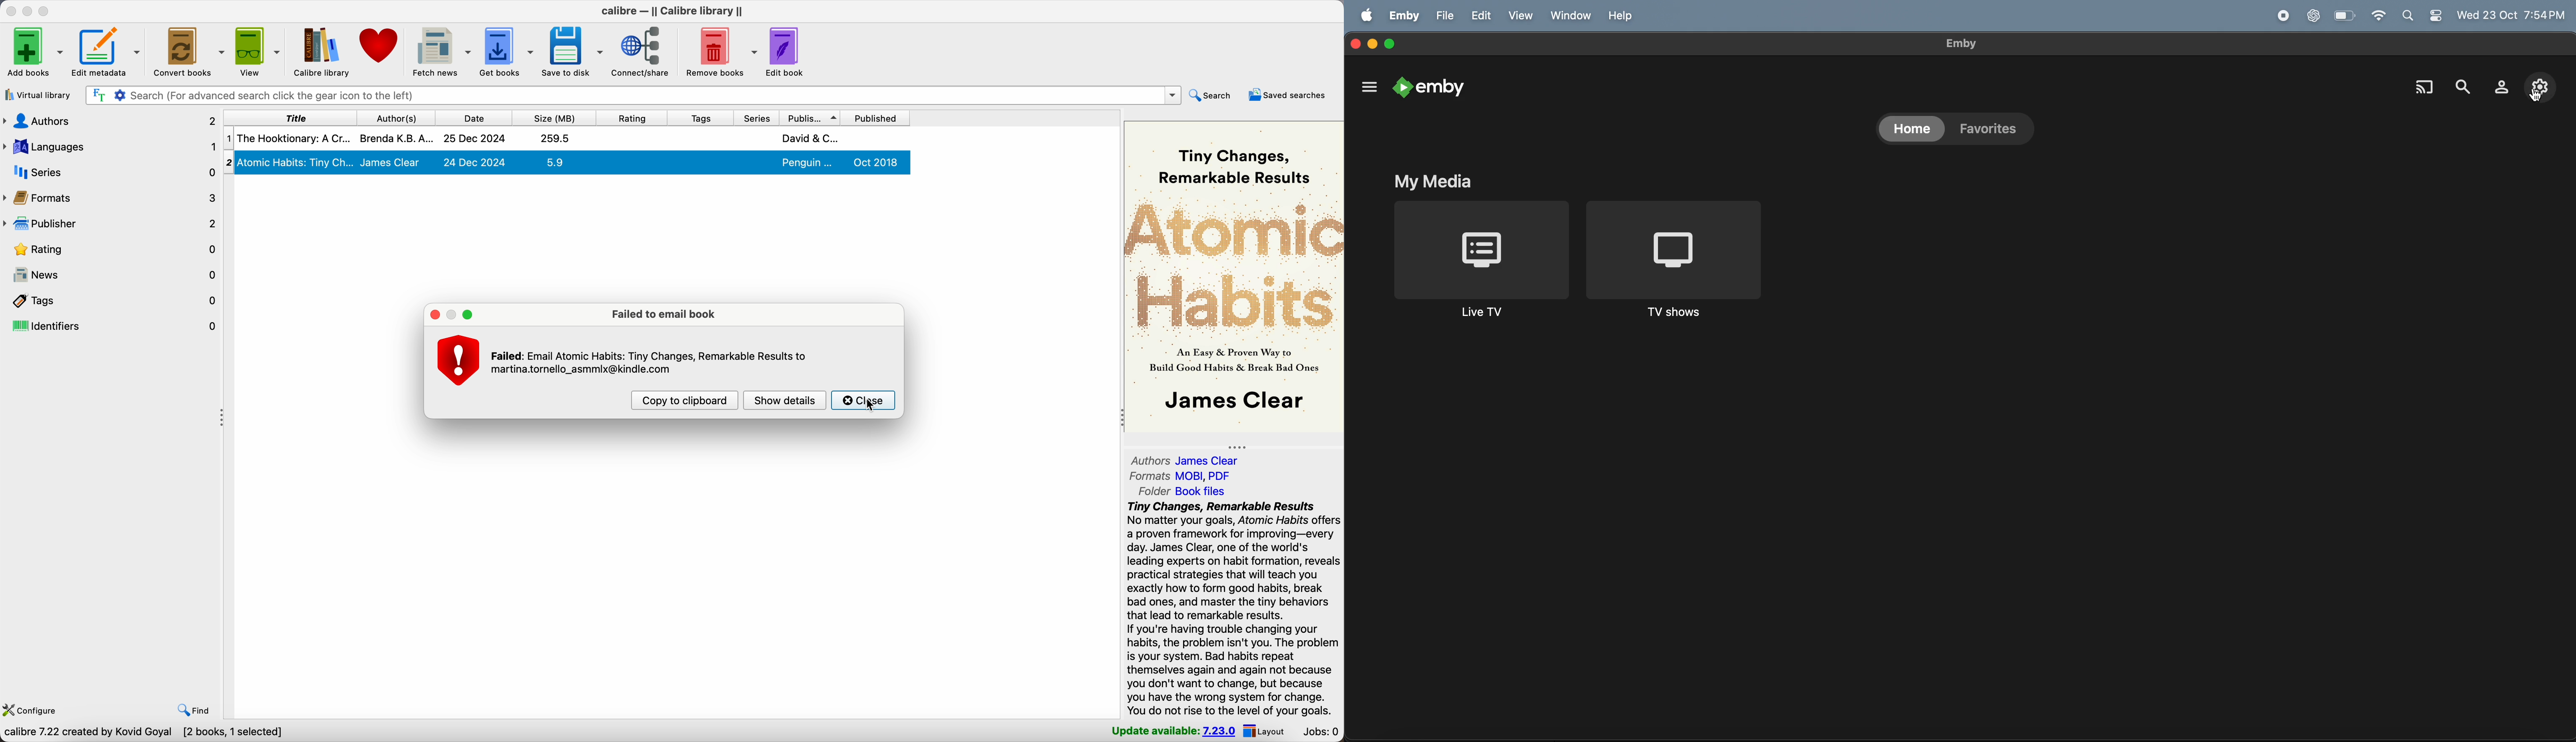 Image resolution: width=2576 pixels, height=756 pixels. Describe the element at coordinates (1234, 608) in the screenshot. I see `Tiny Changes, Remarkable ResultsNo matter your goals, Atomic Habits offersa proven framework for improving—everyday. James Clear, one of the world'sleading experts on habit formation, revealspractical strategies that will teach youexactly how to form good habits, breakbad ones, and master the tiny behaviorsthat lead to remarkable results.If you're having trouble changing yourhabits, the problem isn't you. The problemis your system. Bad habits repeatthemselves again and again not becauseyou don't want to change, but becauseyou have the wrong system for change.You do not rise to the level of your goals.` at that location.